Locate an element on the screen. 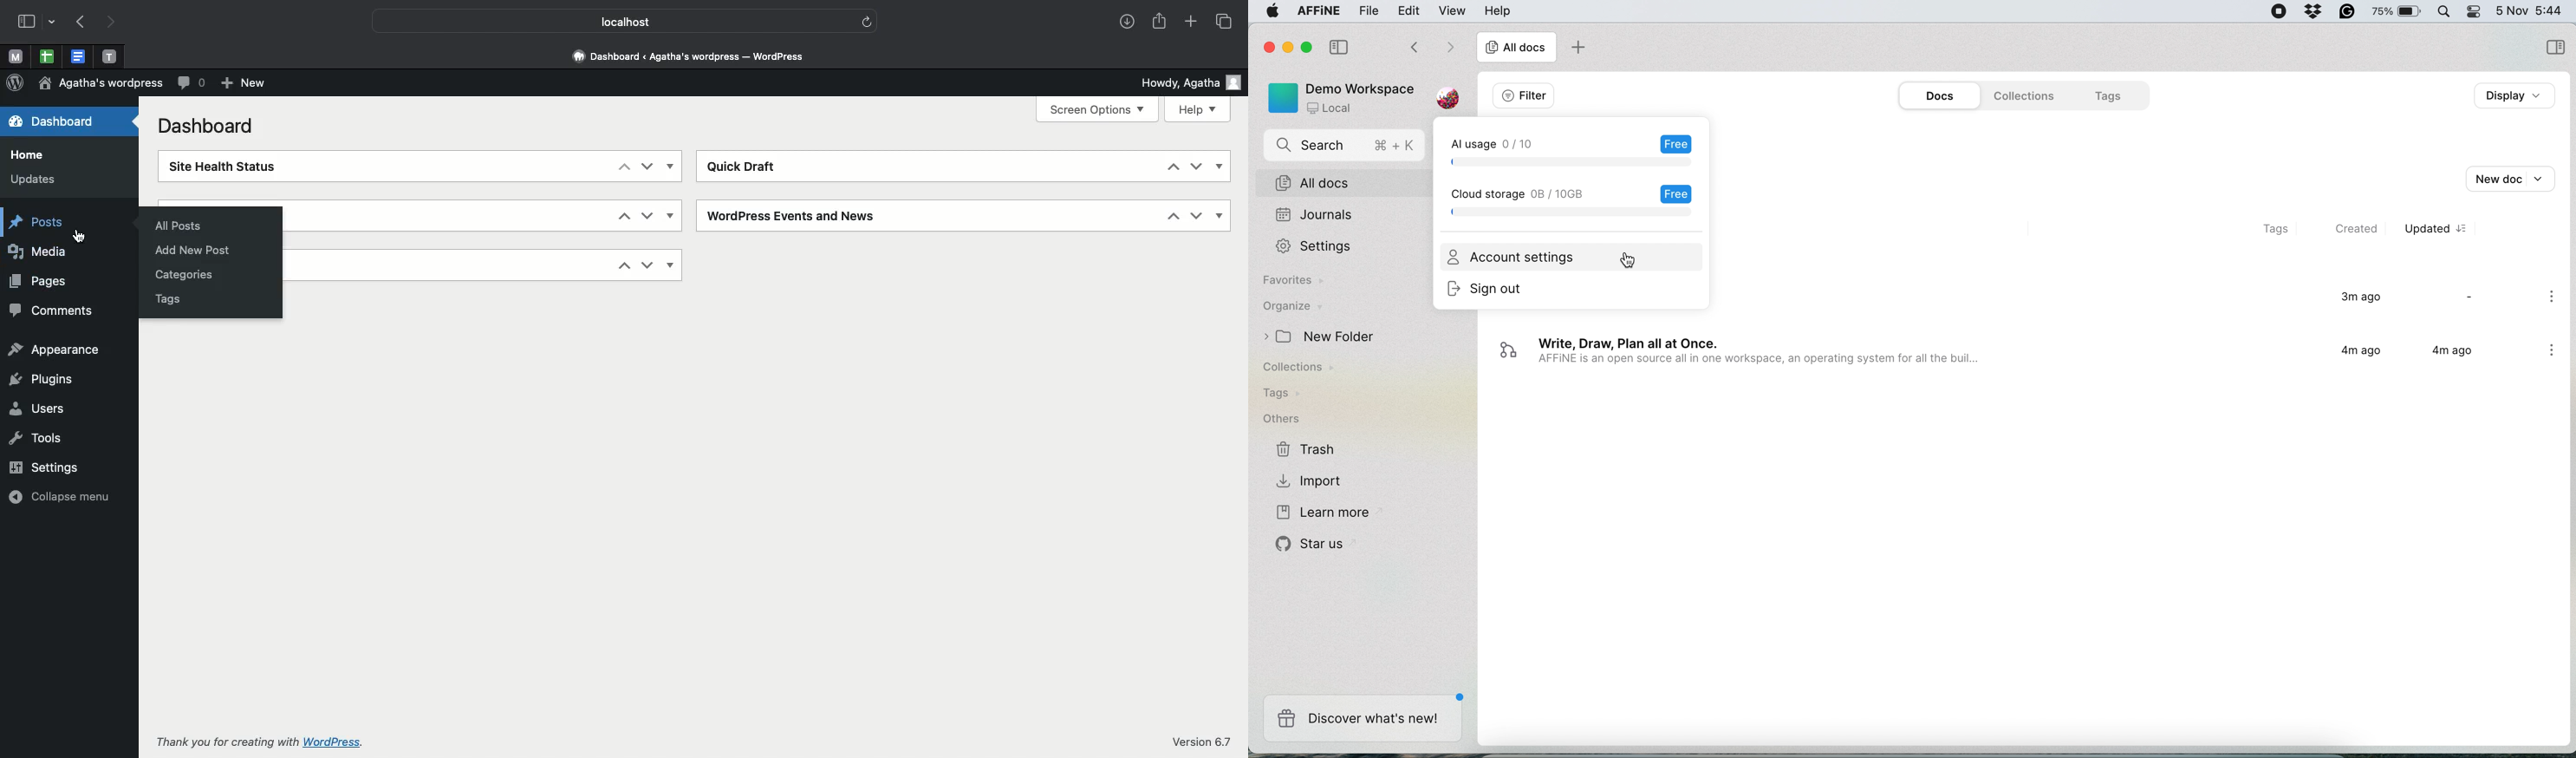  grammarly is located at coordinates (2312, 10).